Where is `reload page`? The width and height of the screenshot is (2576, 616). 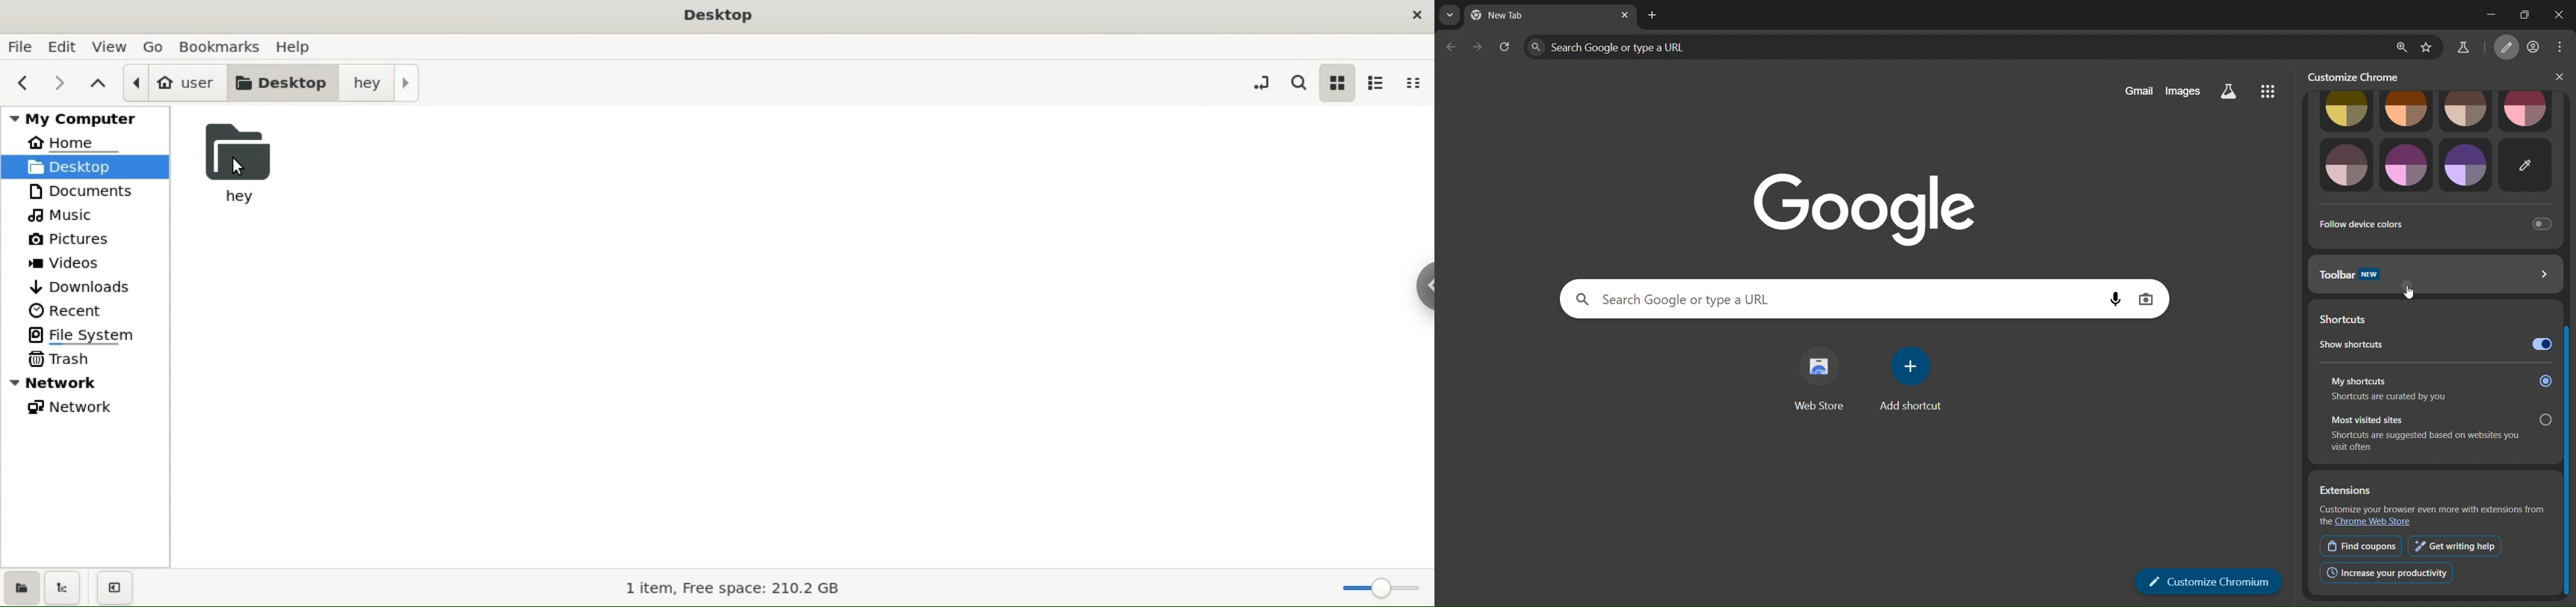 reload page is located at coordinates (1505, 45).